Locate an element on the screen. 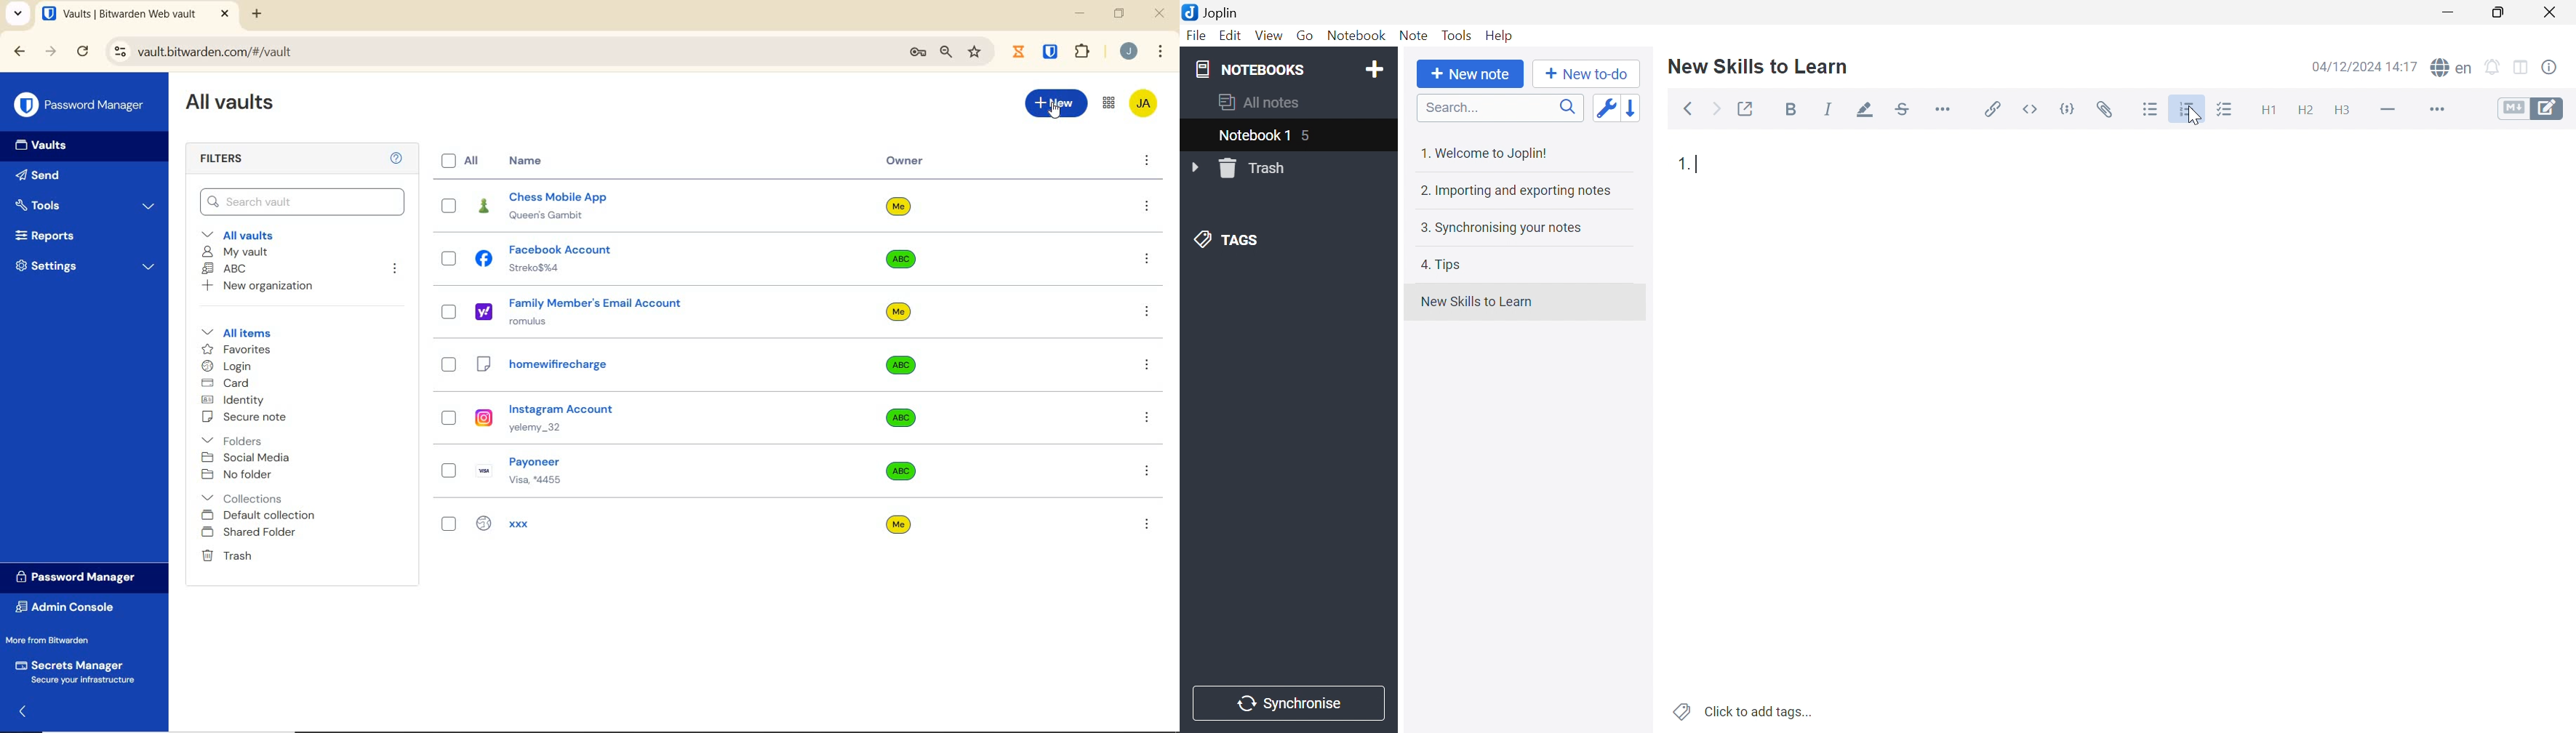 Image resolution: width=2576 pixels, height=756 pixels. Horizontal line is located at coordinates (2389, 108).